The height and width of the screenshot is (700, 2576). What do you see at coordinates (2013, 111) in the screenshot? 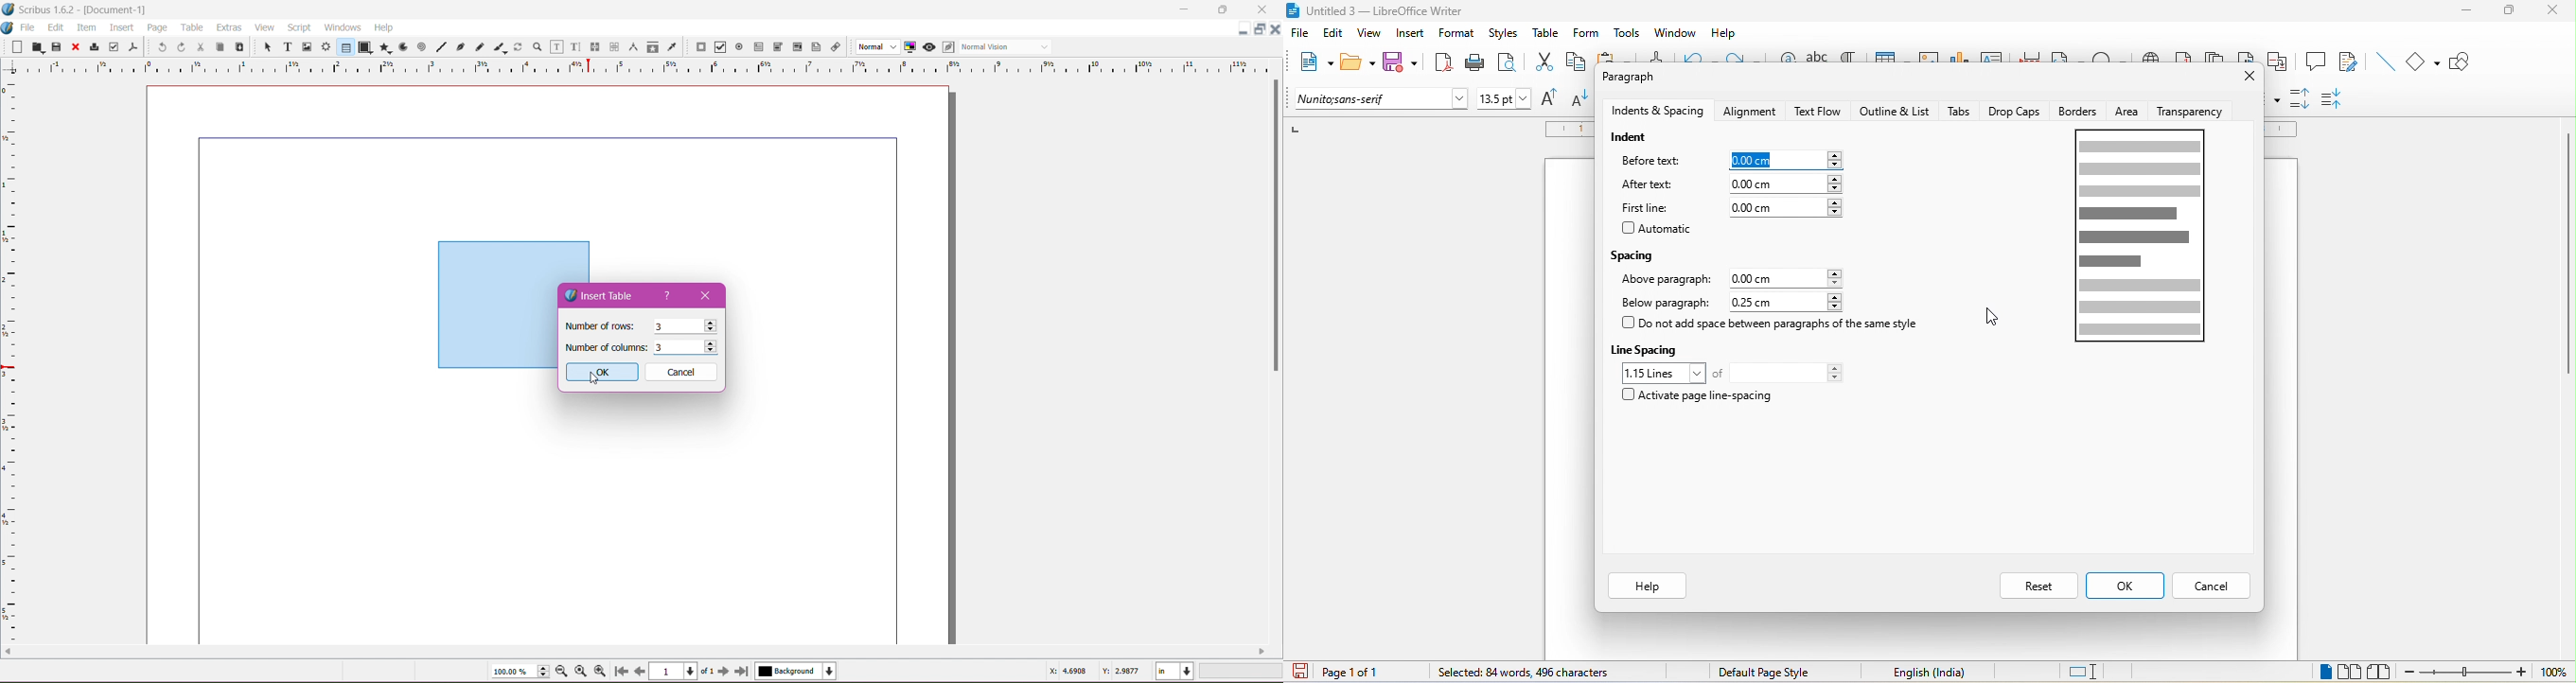
I see `drop caps` at bounding box center [2013, 111].